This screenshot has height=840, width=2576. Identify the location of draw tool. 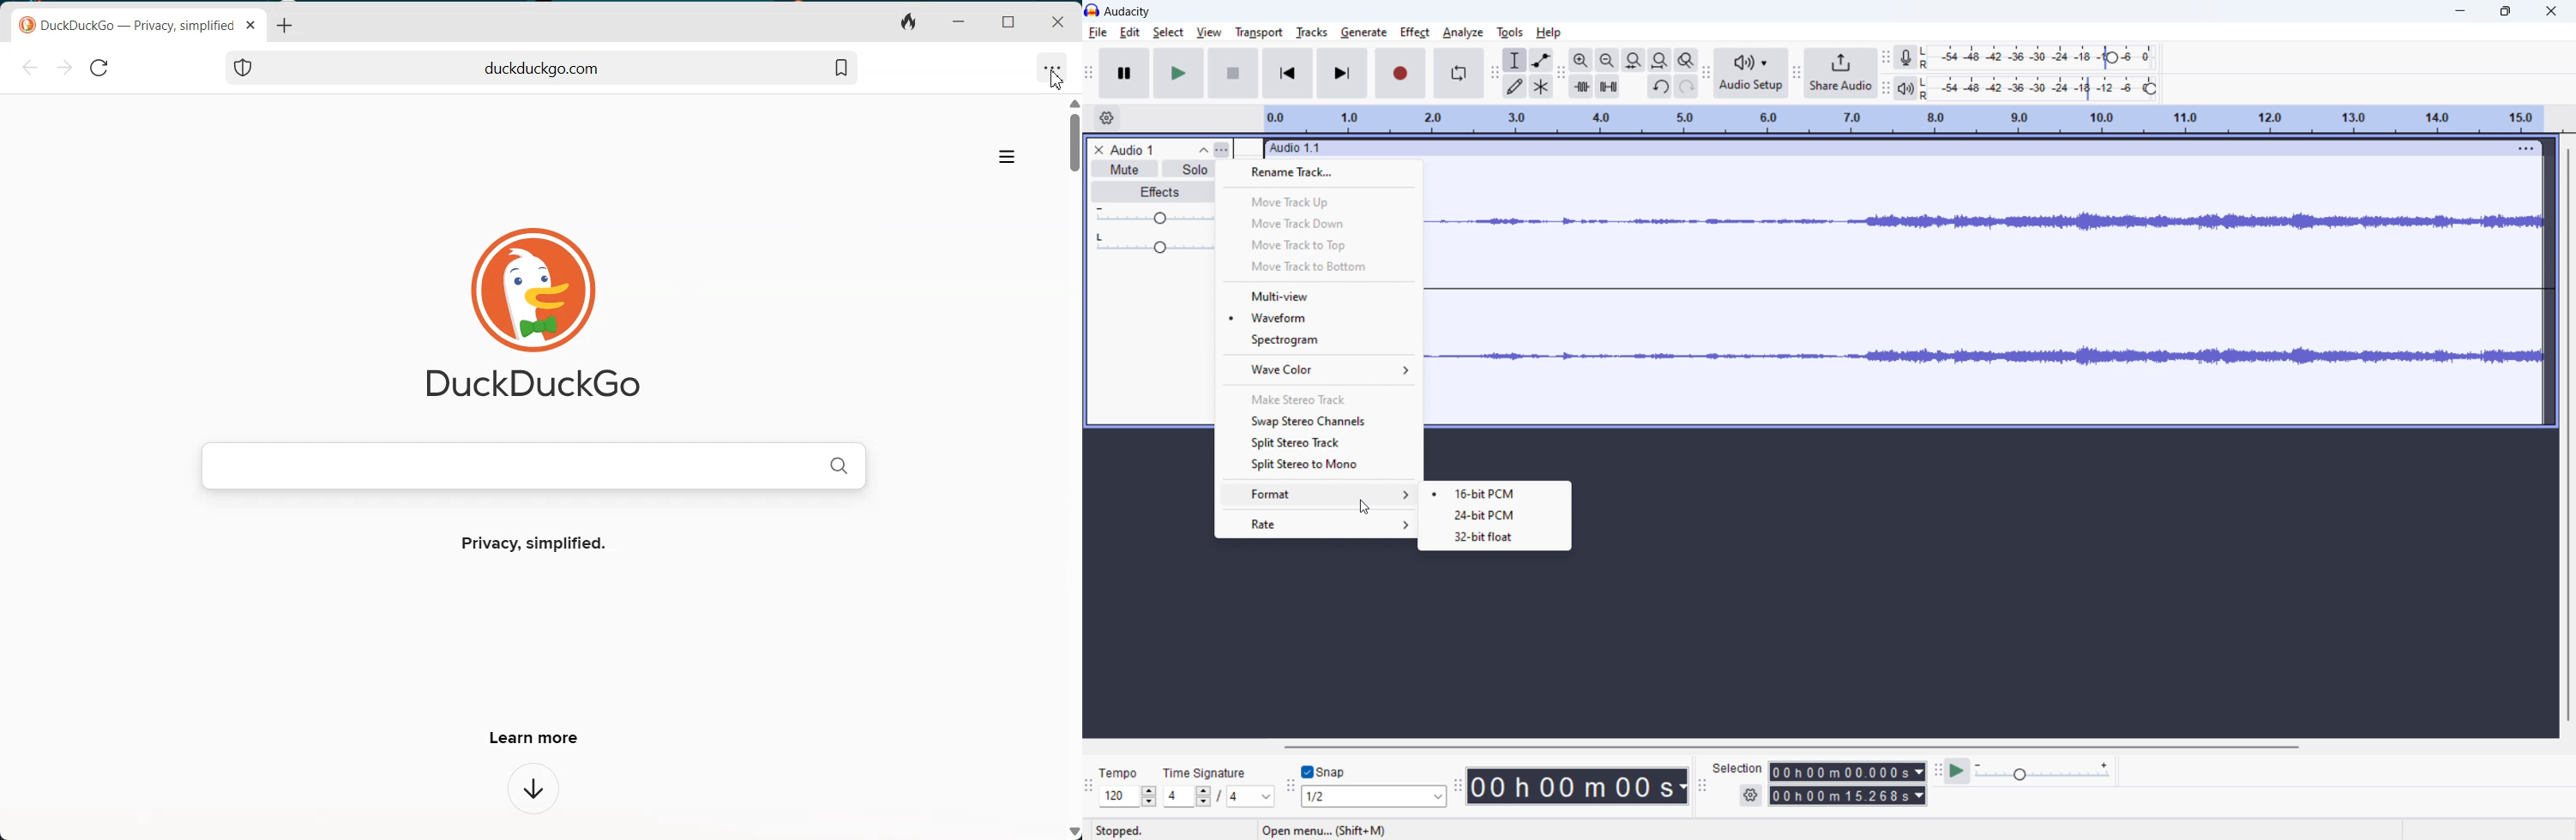
(1515, 86).